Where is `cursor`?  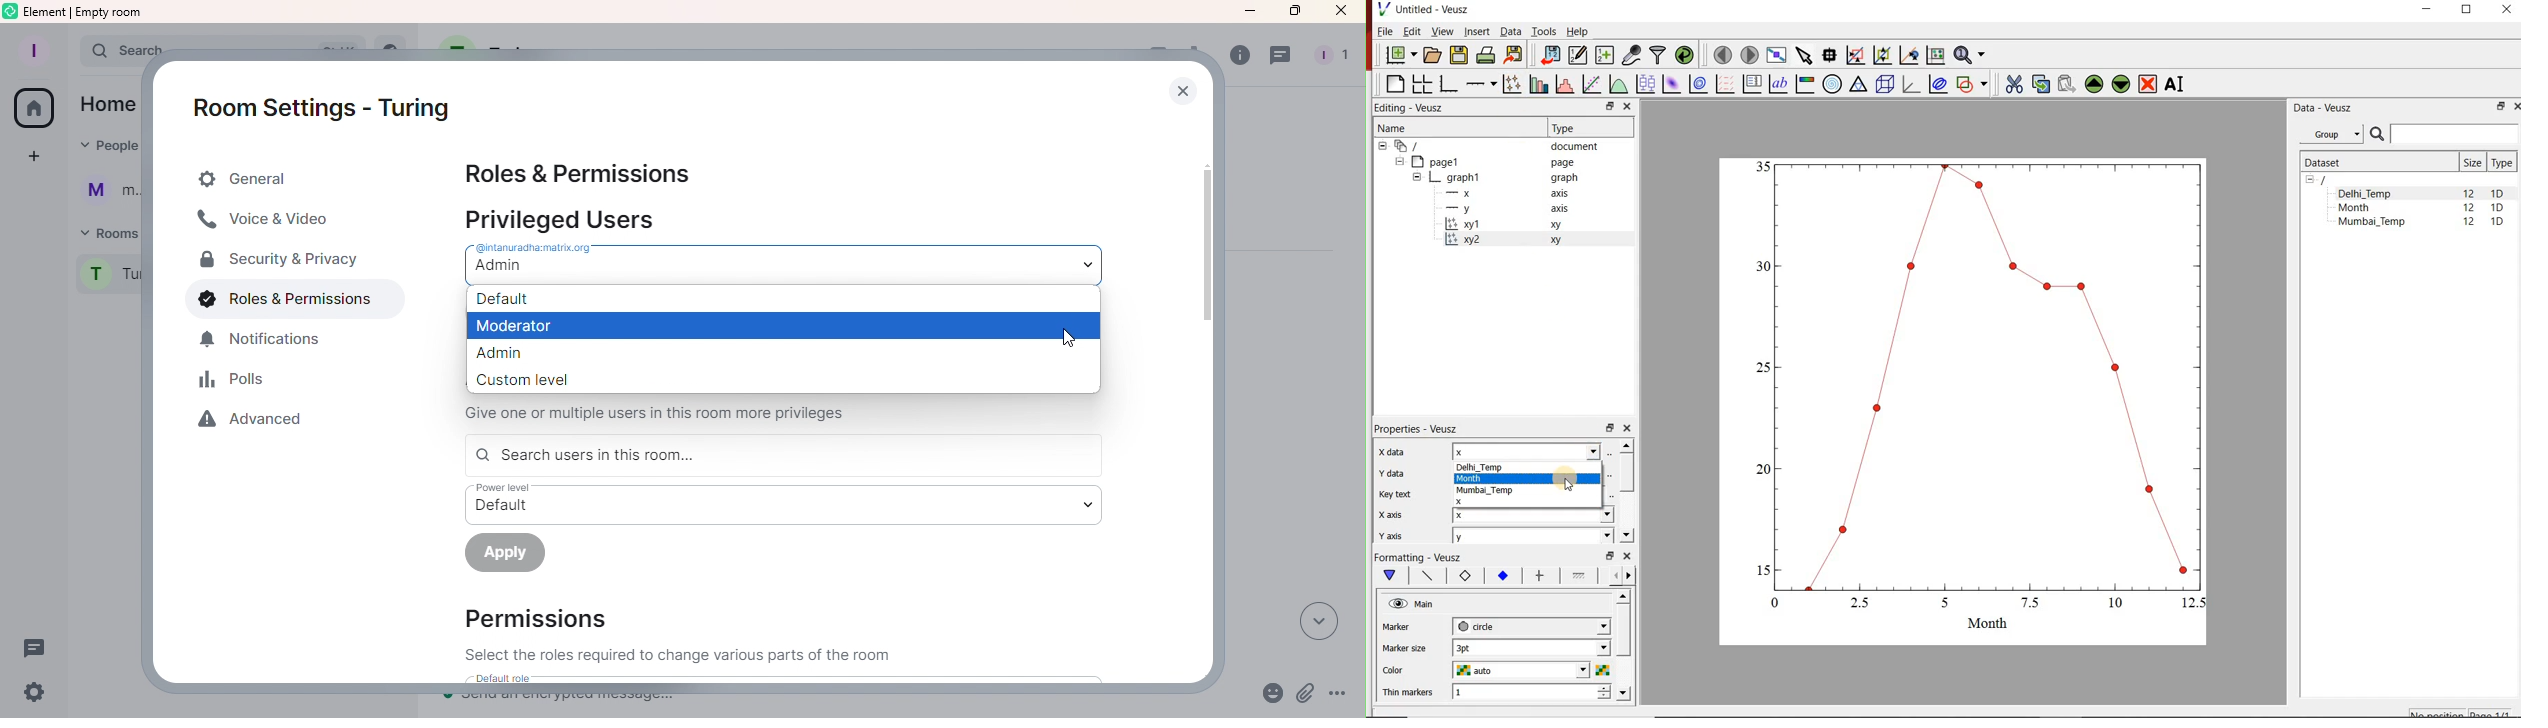 cursor is located at coordinates (1566, 481).